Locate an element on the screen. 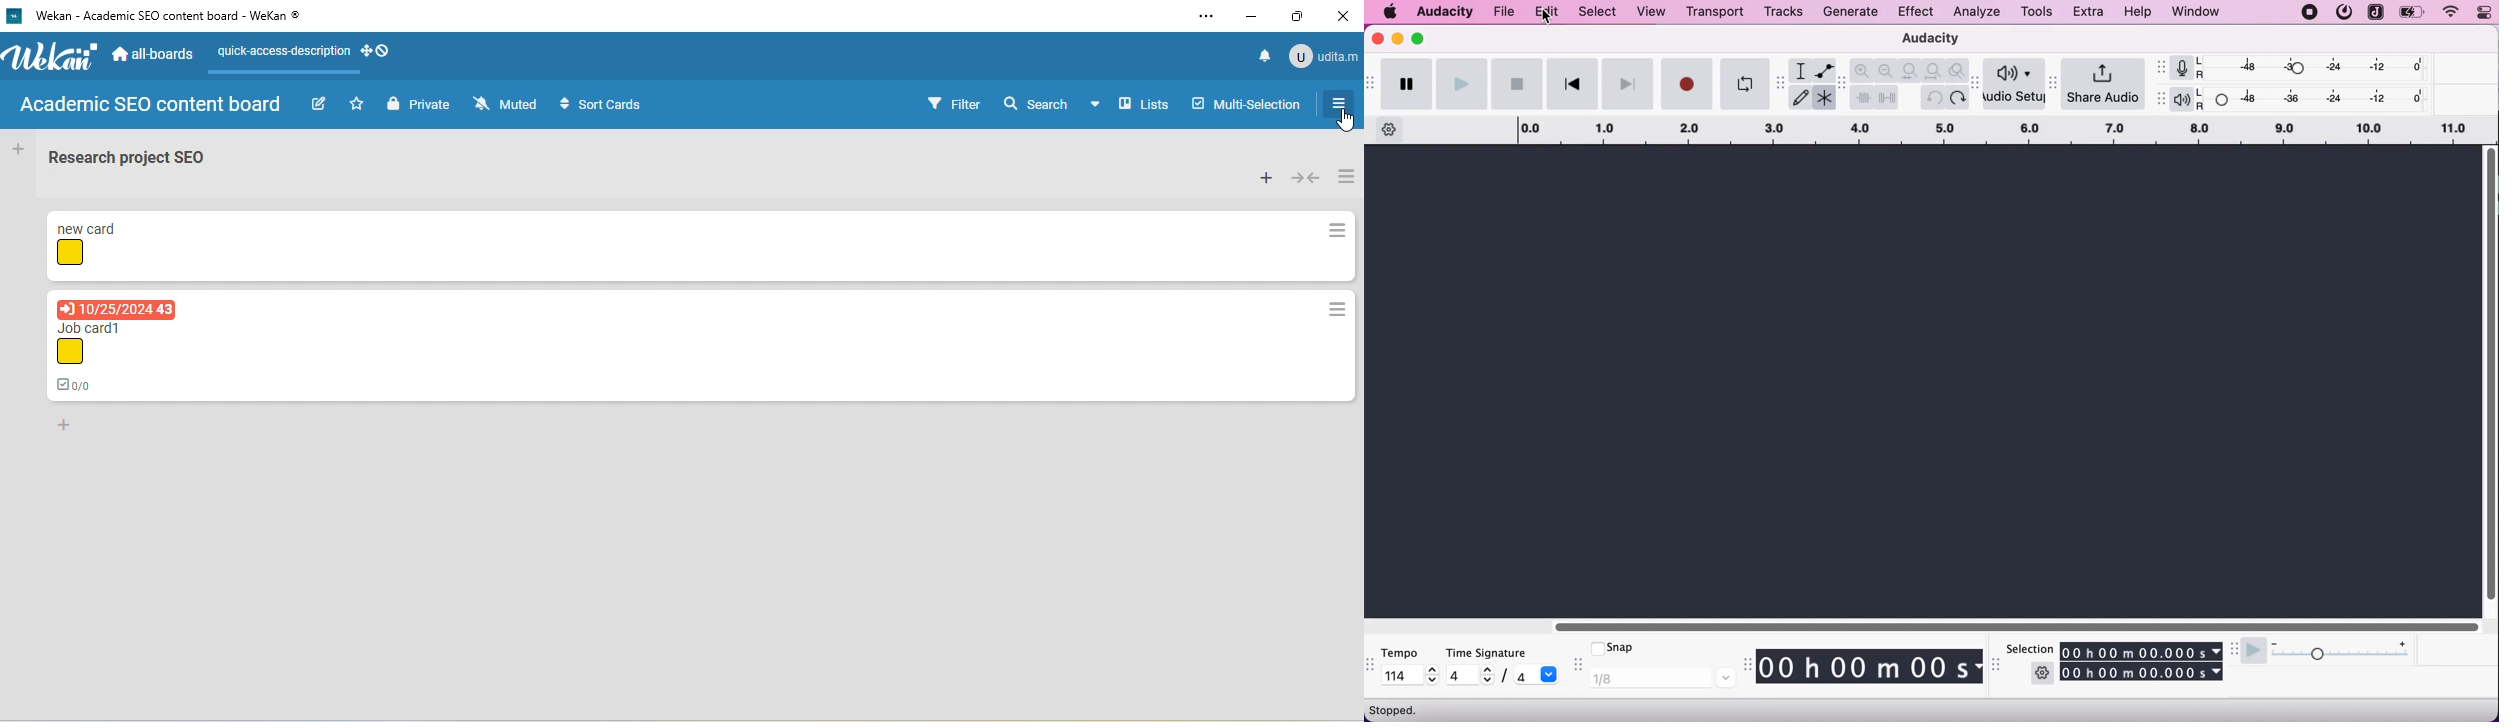 This screenshot has width=2520, height=728. tracks is located at coordinates (1784, 11).